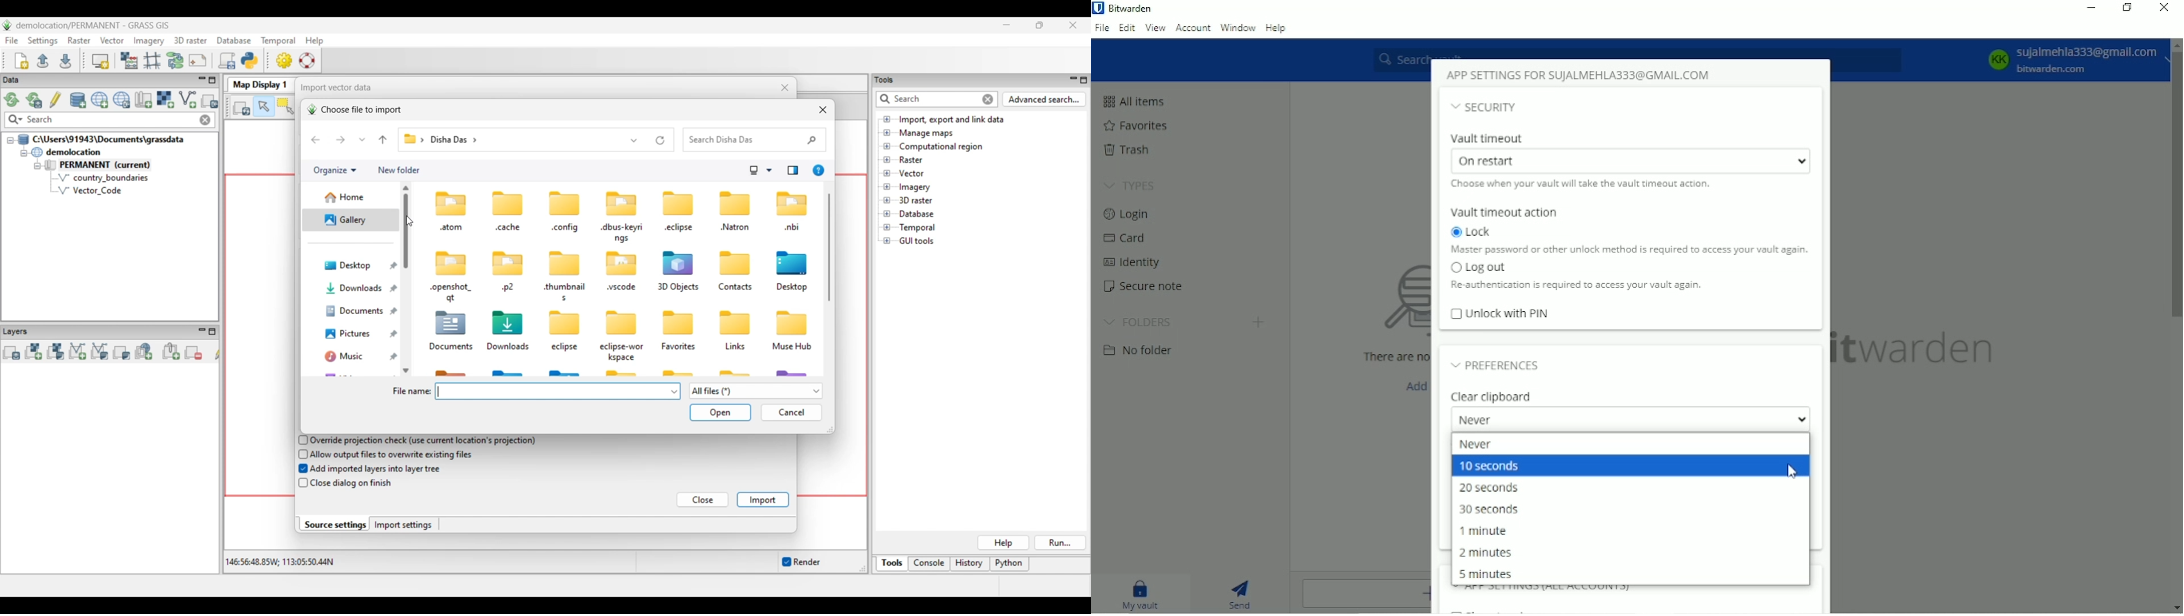 The height and width of the screenshot is (616, 2184). Describe the element at coordinates (1494, 138) in the screenshot. I see `Vault timeout` at that location.